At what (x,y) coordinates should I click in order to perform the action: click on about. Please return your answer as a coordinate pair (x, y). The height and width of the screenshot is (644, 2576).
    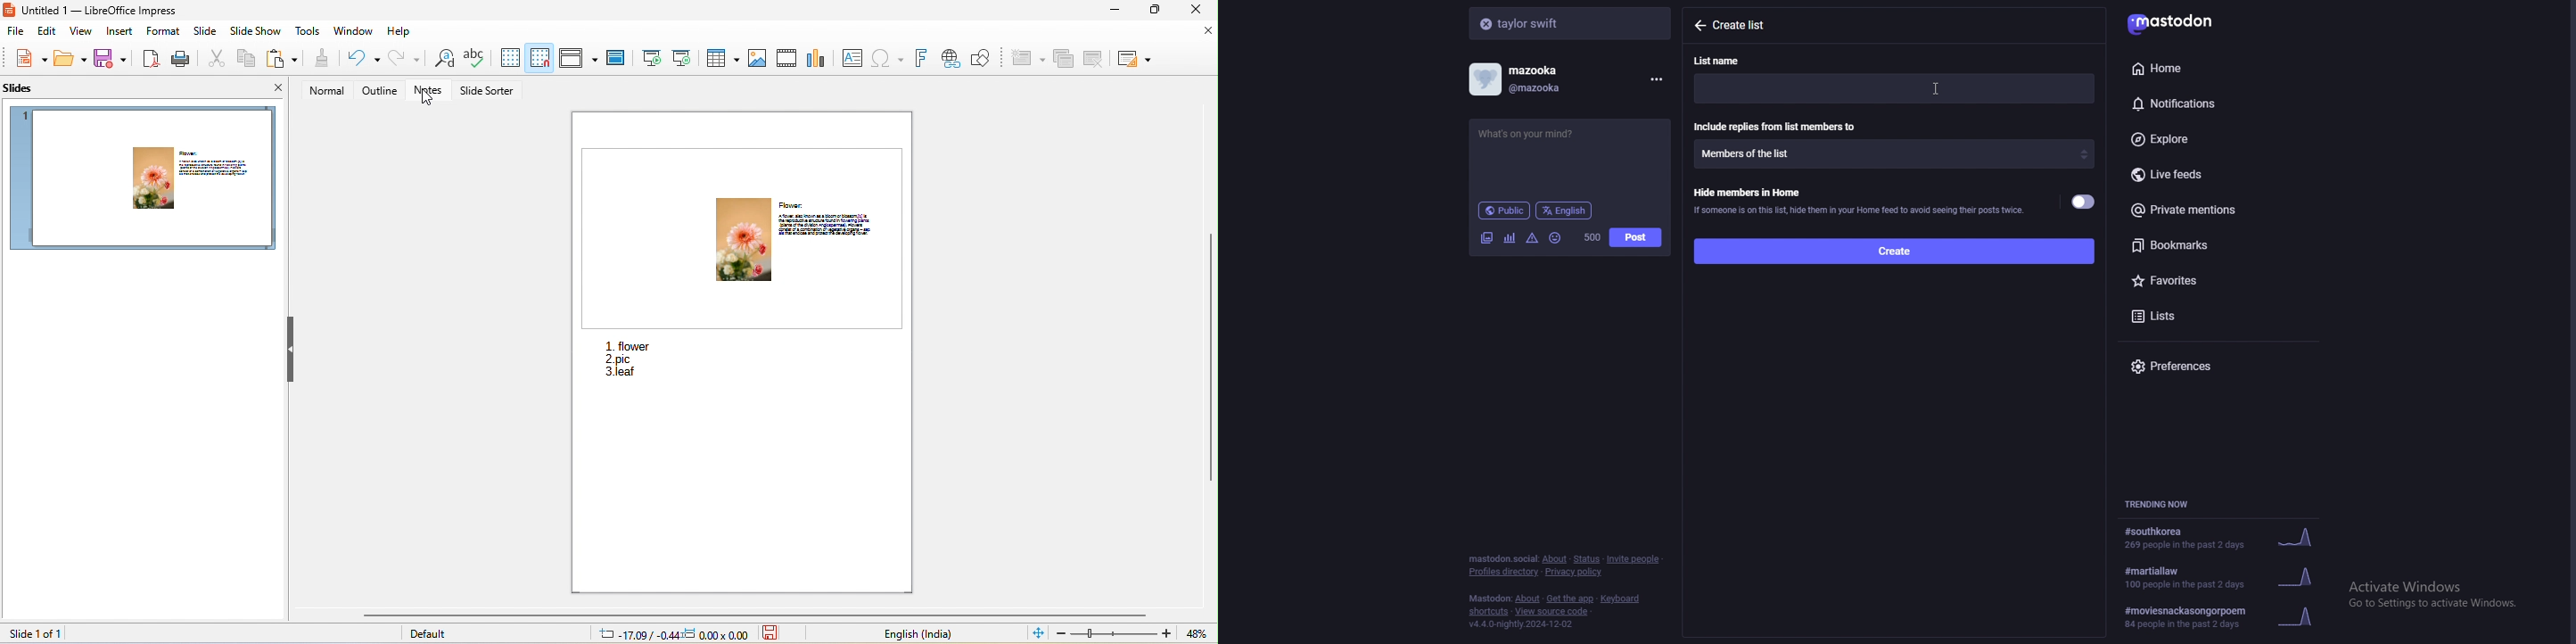
    Looking at the image, I should click on (1554, 559).